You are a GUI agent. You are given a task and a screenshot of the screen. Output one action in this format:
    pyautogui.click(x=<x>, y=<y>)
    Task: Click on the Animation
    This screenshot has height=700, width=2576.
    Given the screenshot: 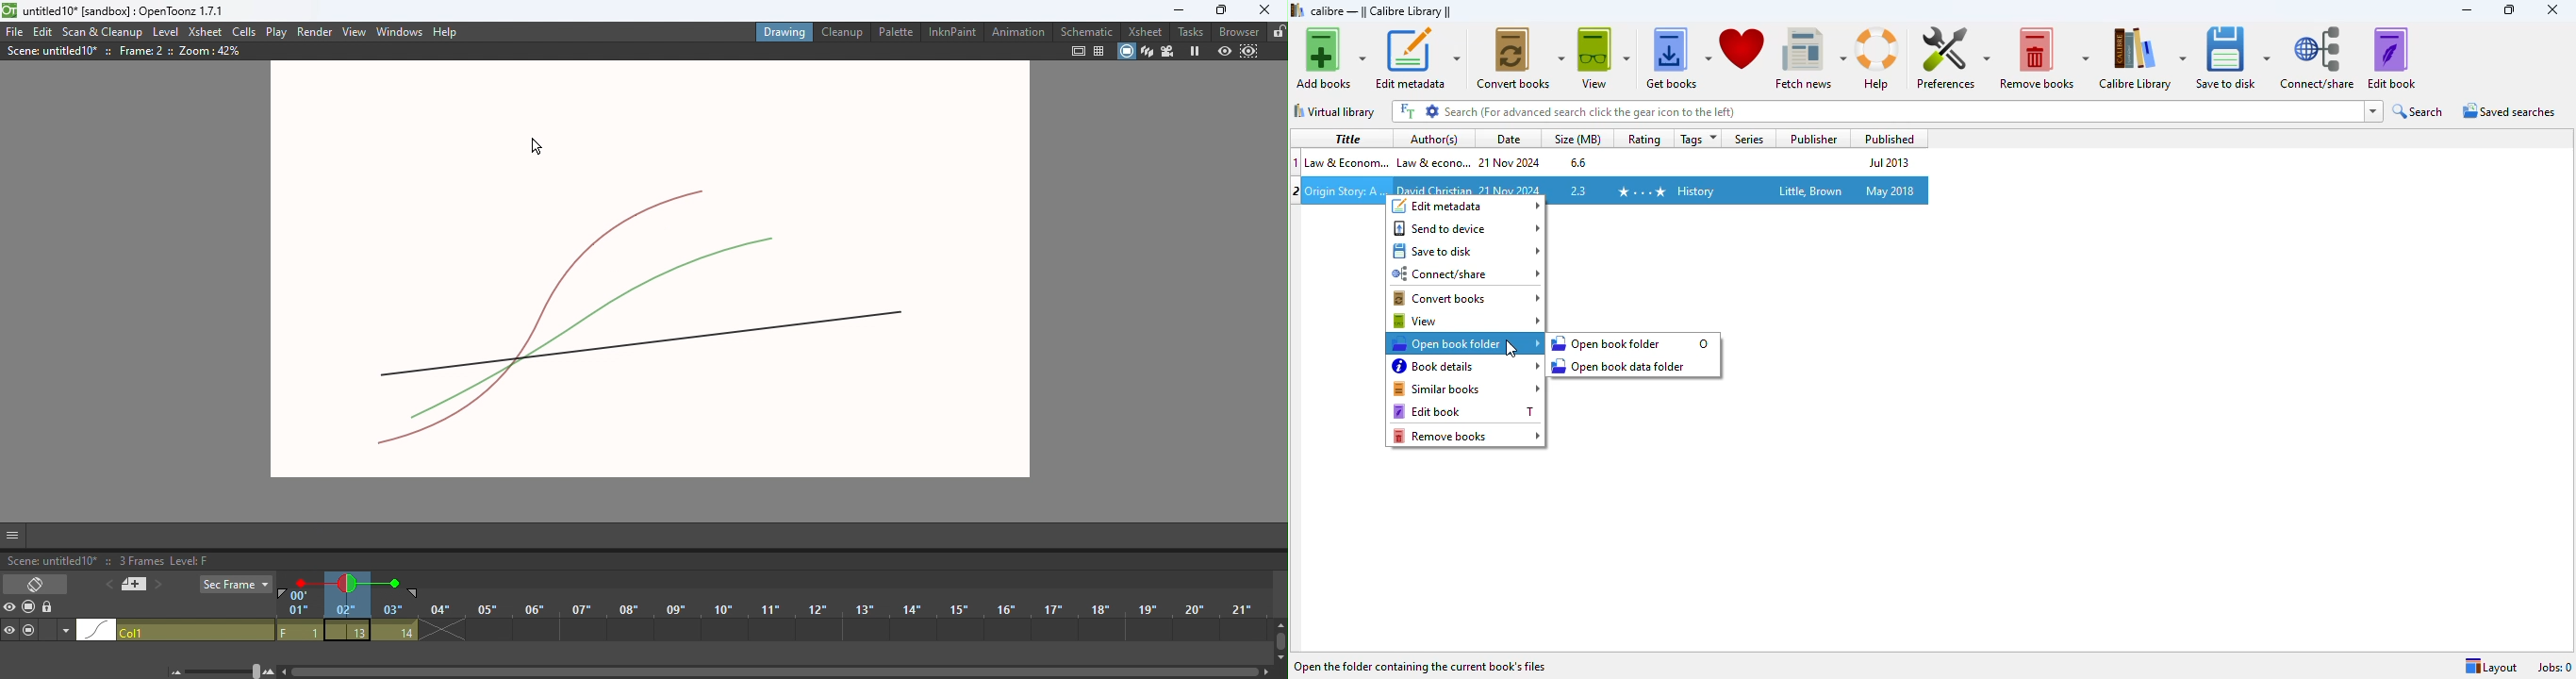 What is the action you would take?
    pyautogui.click(x=1016, y=32)
    